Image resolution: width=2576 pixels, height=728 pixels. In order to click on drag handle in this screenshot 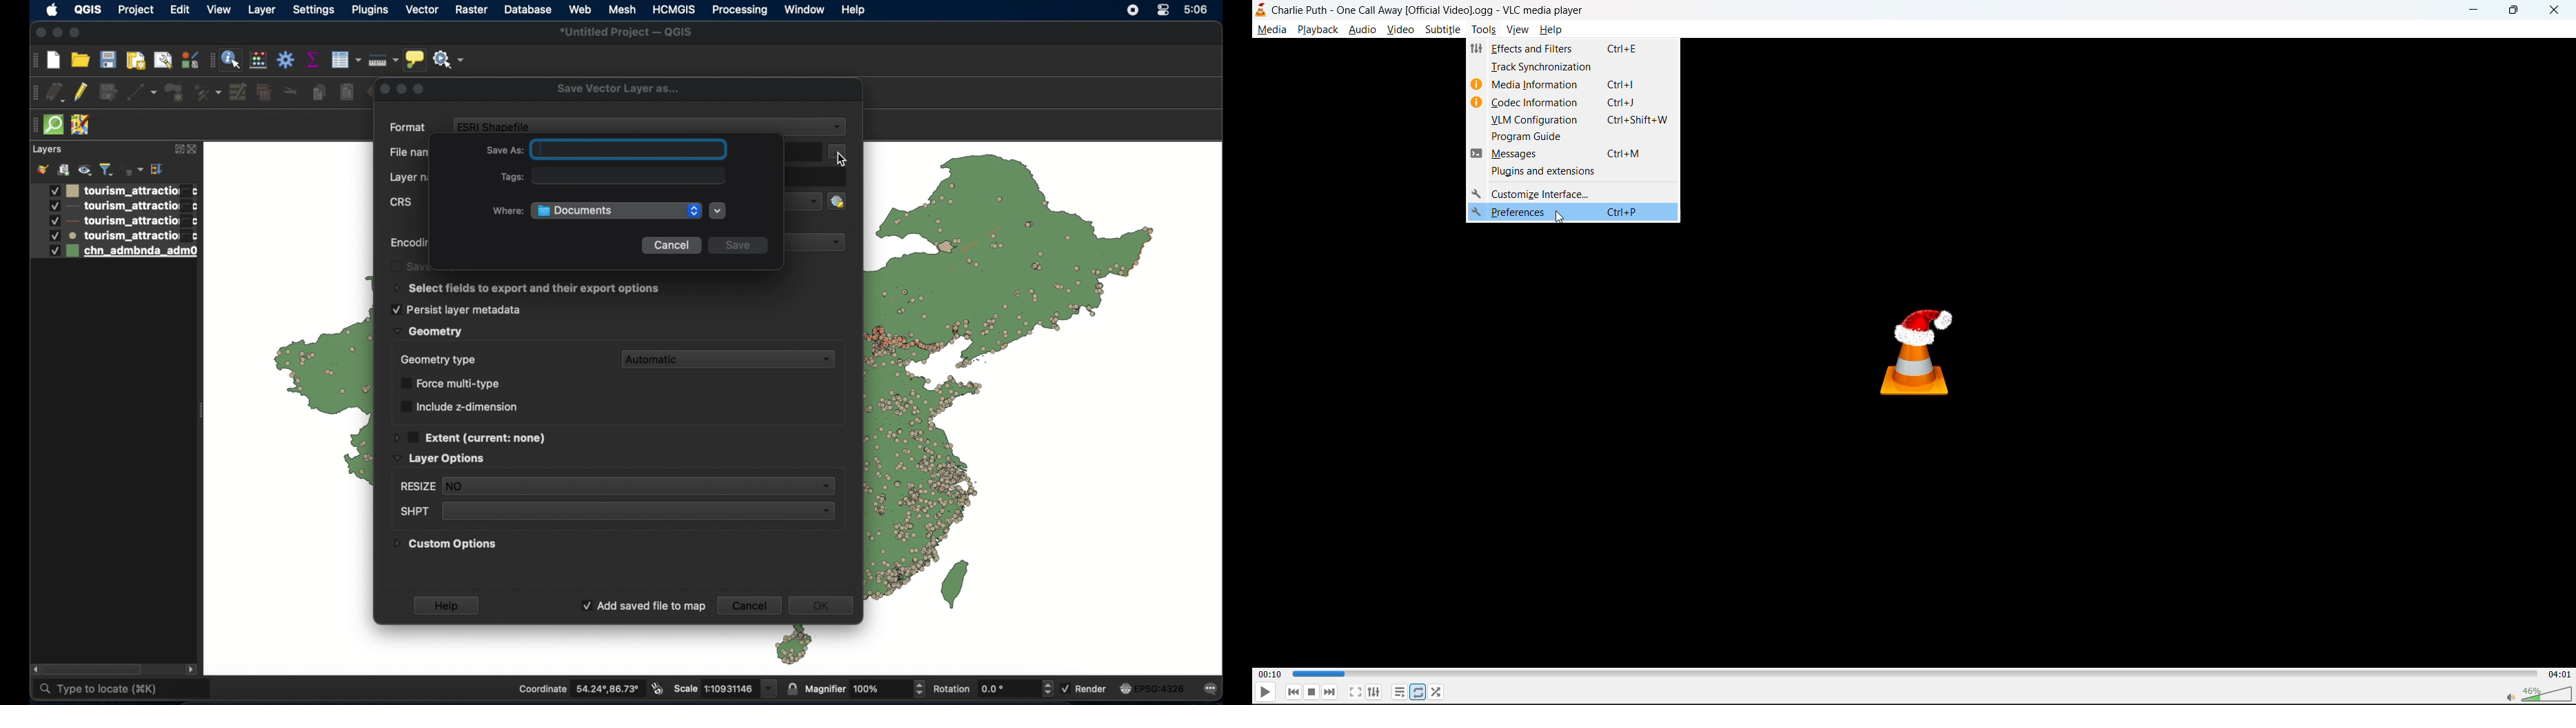, I will do `click(33, 93)`.